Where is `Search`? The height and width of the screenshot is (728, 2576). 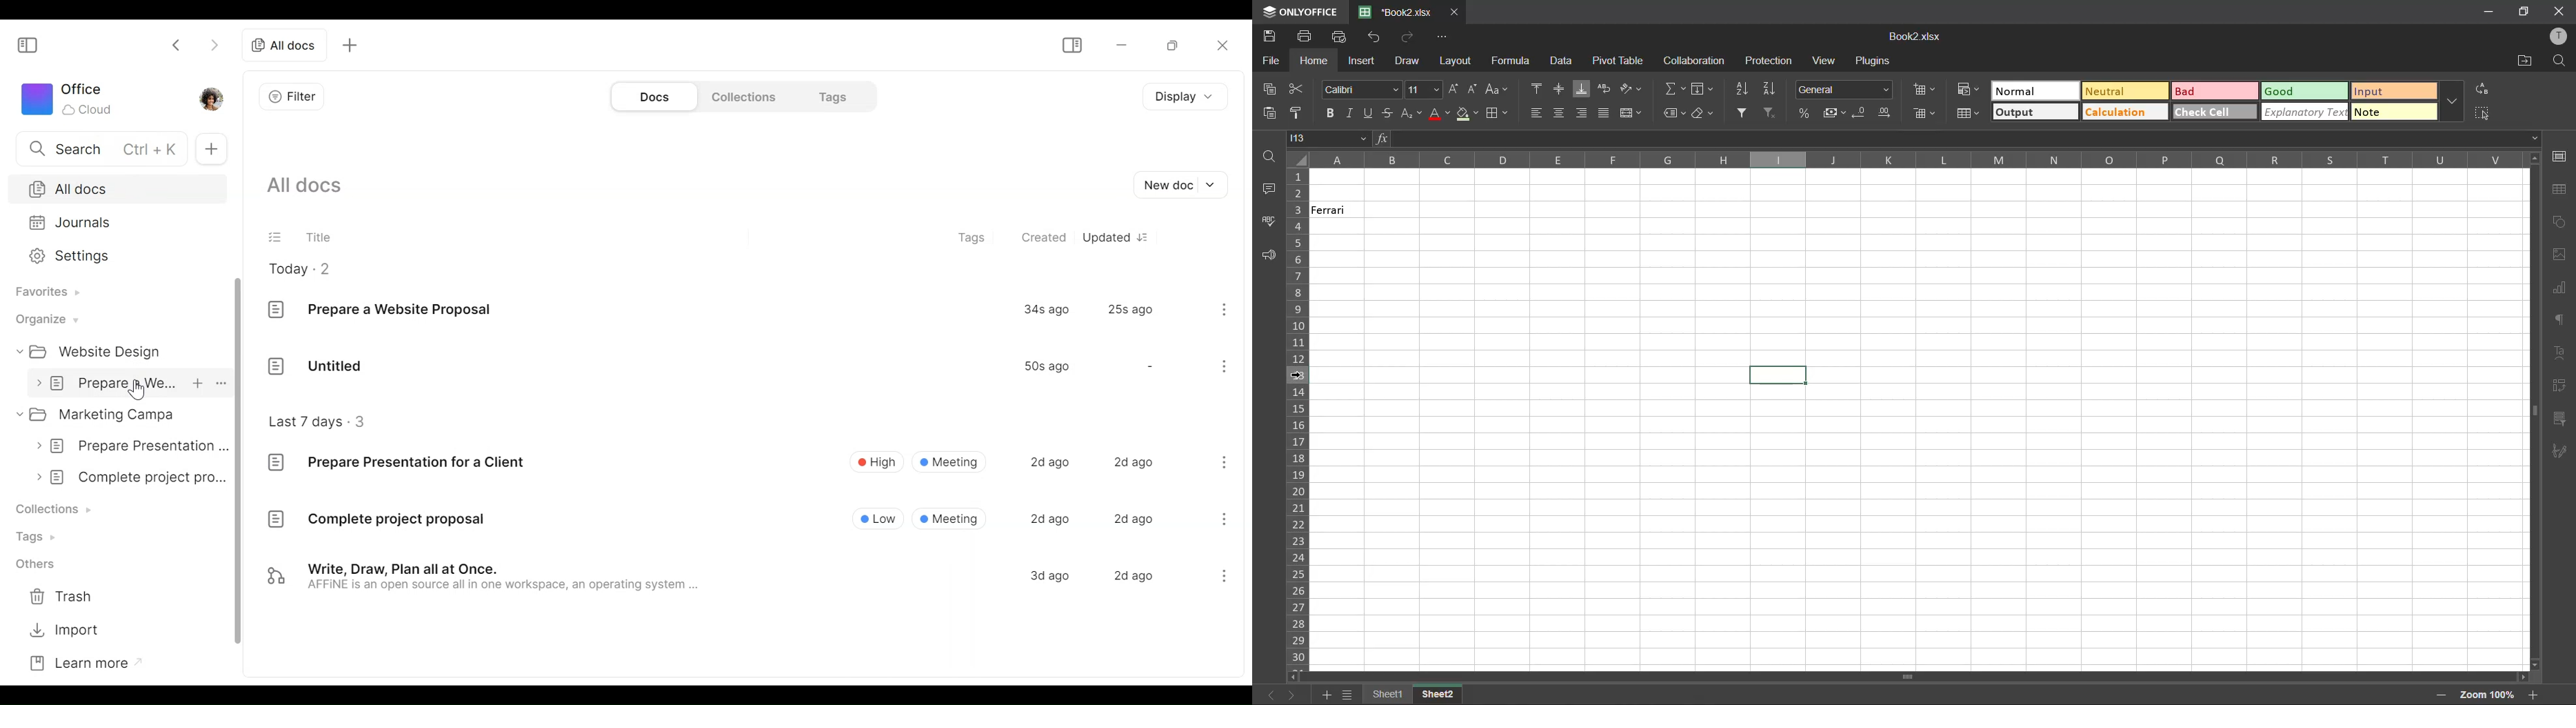
Search is located at coordinates (93, 148).